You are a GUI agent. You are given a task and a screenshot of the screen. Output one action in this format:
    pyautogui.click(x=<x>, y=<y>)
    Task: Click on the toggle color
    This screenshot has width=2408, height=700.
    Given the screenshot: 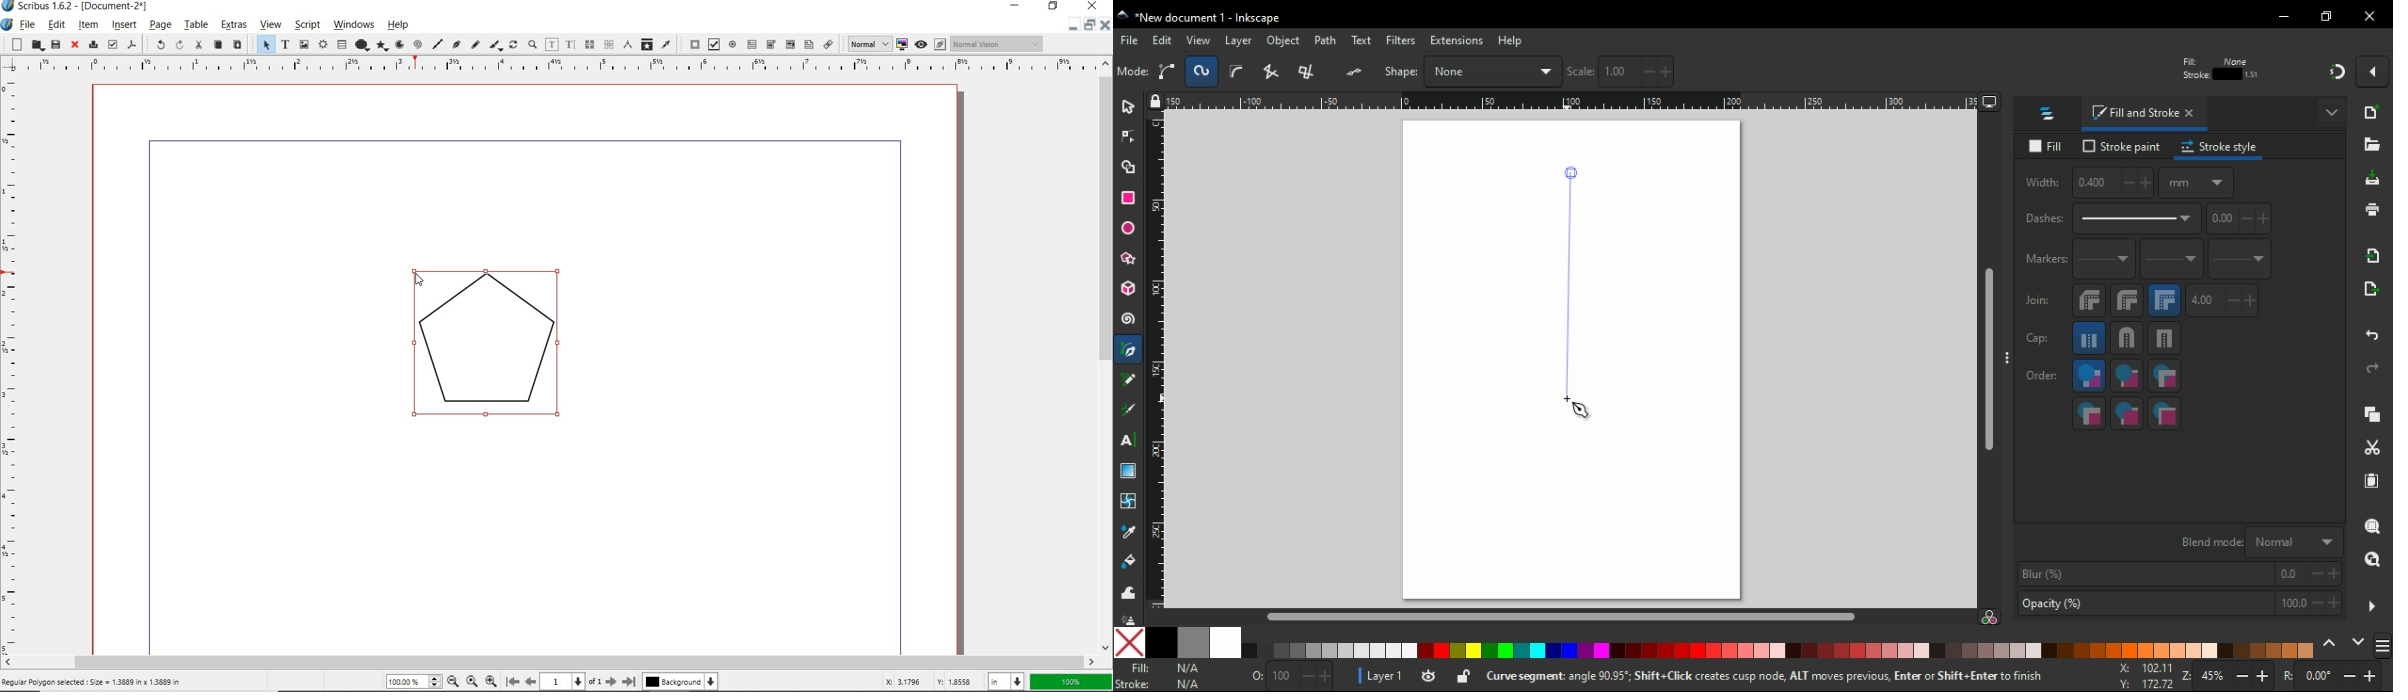 What is the action you would take?
    pyautogui.click(x=903, y=44)
    